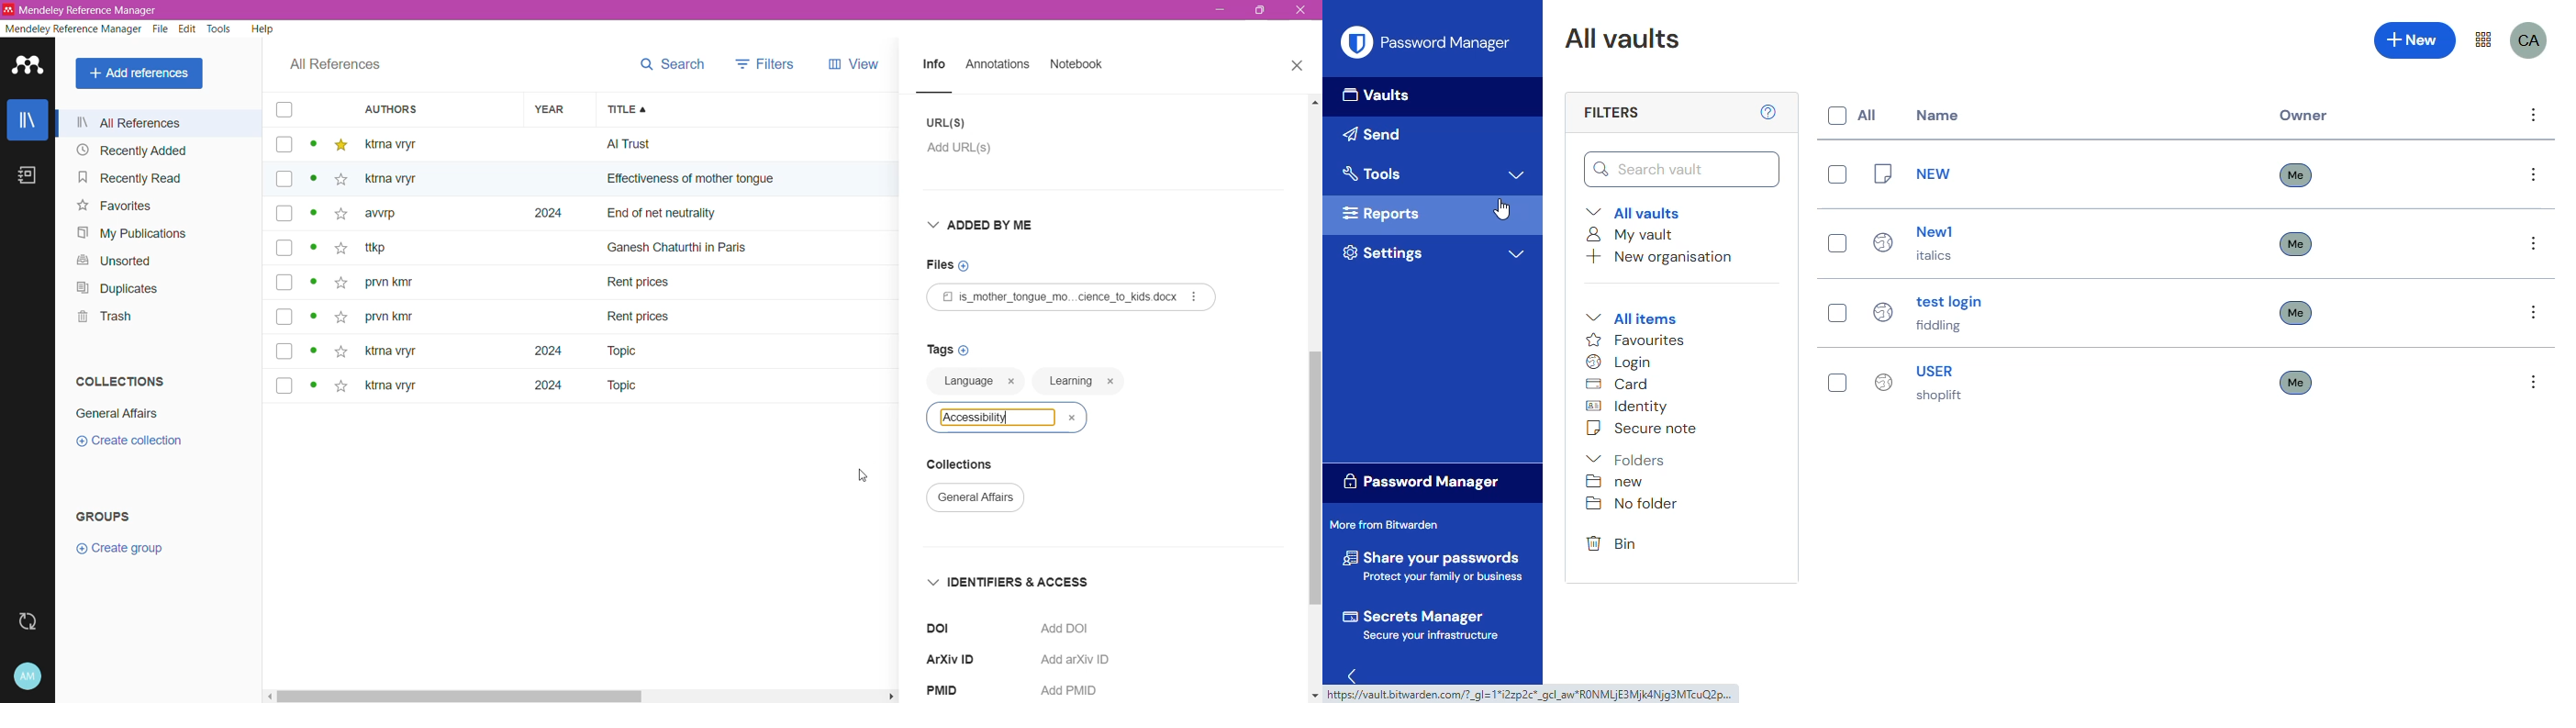  Describe the element at coordinates (1073, 692) in the screenshot. I see `Add PMID` at that location.